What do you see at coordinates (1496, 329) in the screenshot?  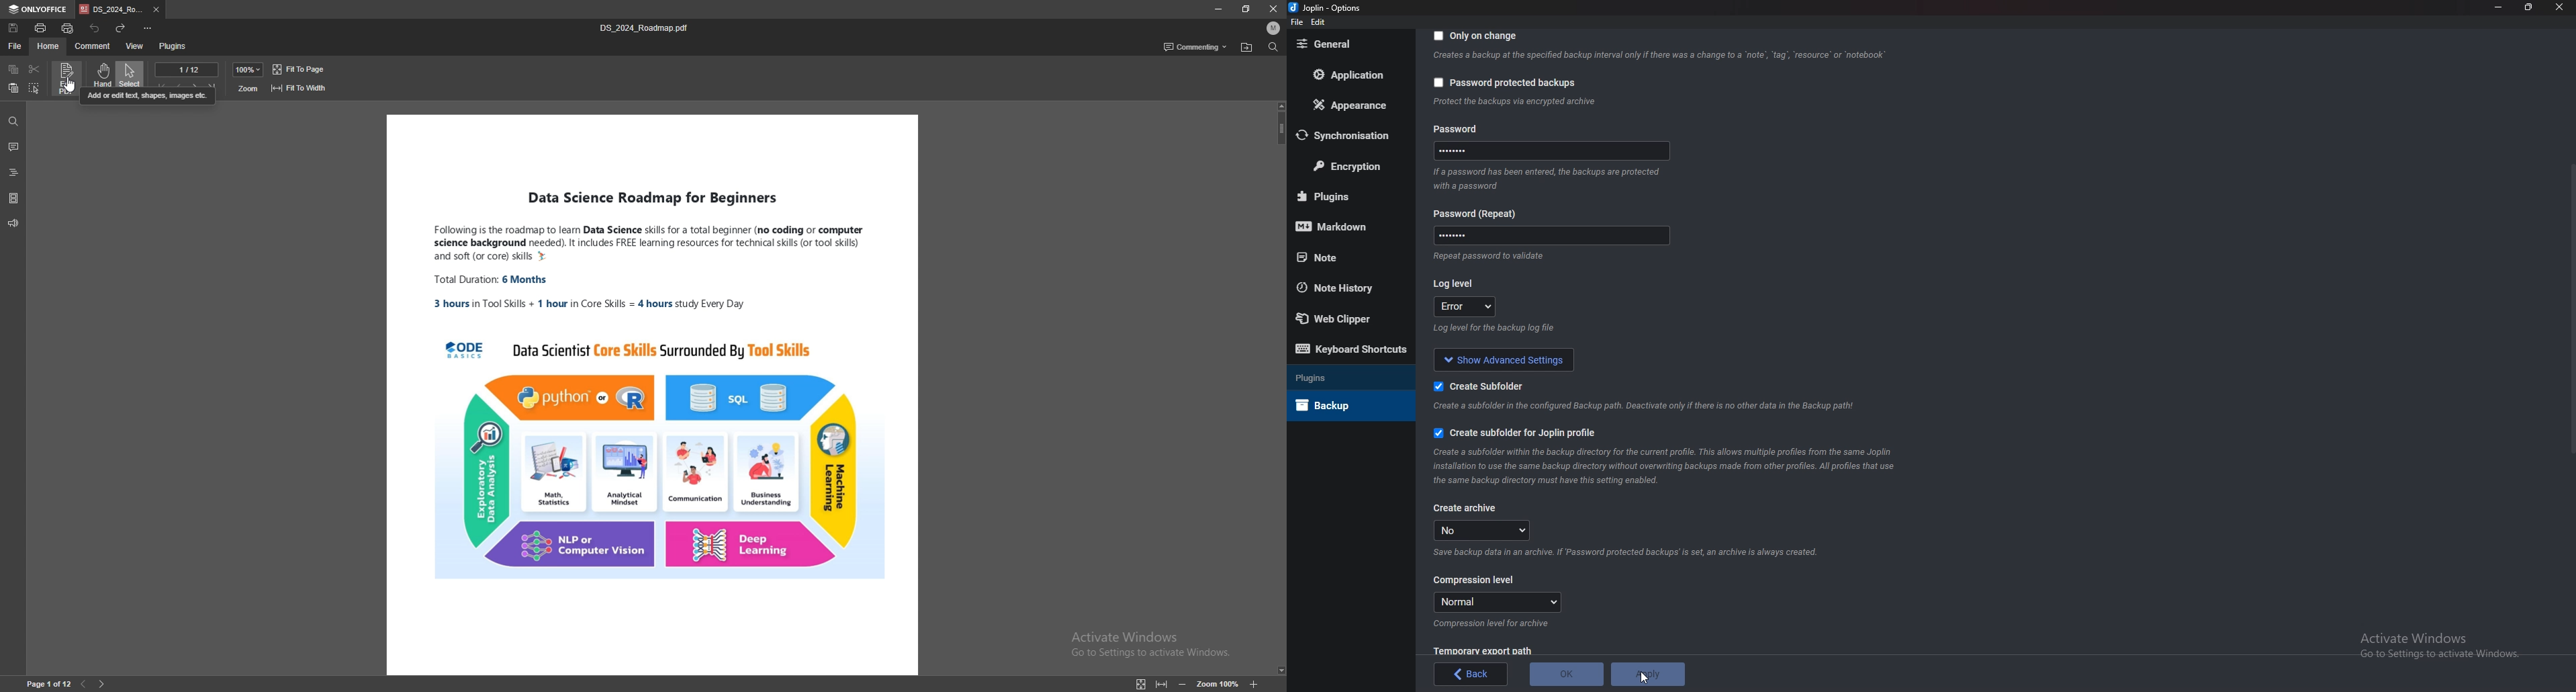 I see `info on log level` at bounding box center [1496, 329].